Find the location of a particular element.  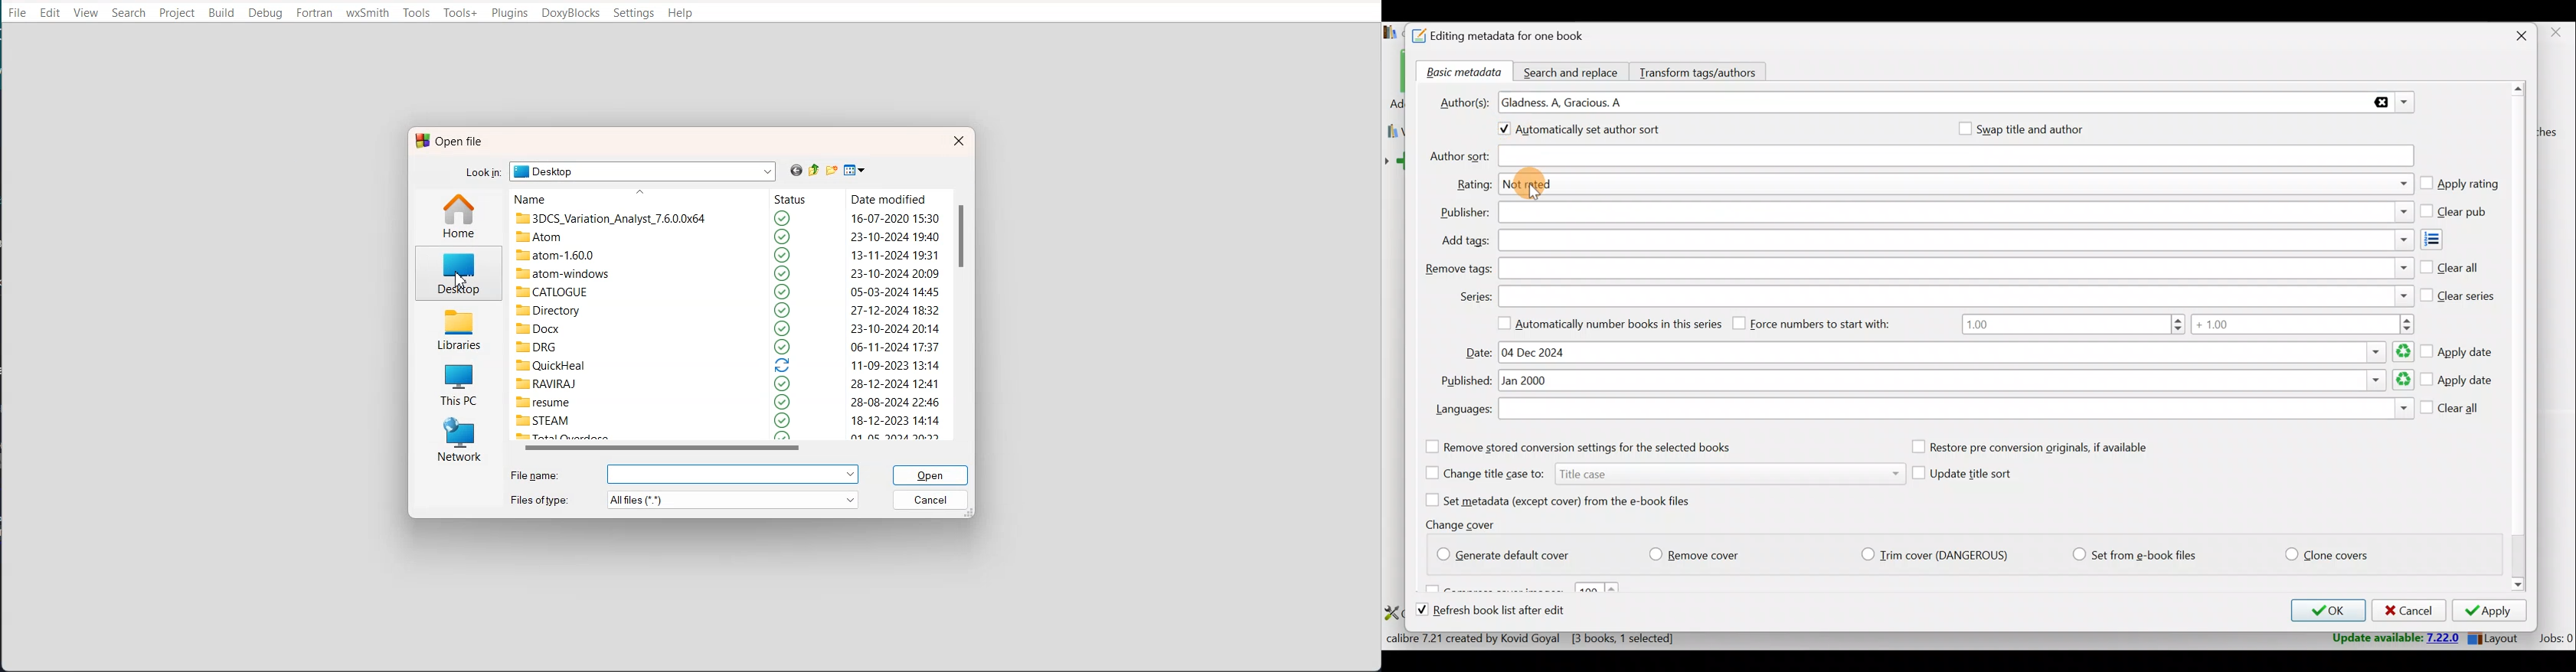

Refresh book list after edit is located at coordinates (1502, 612).